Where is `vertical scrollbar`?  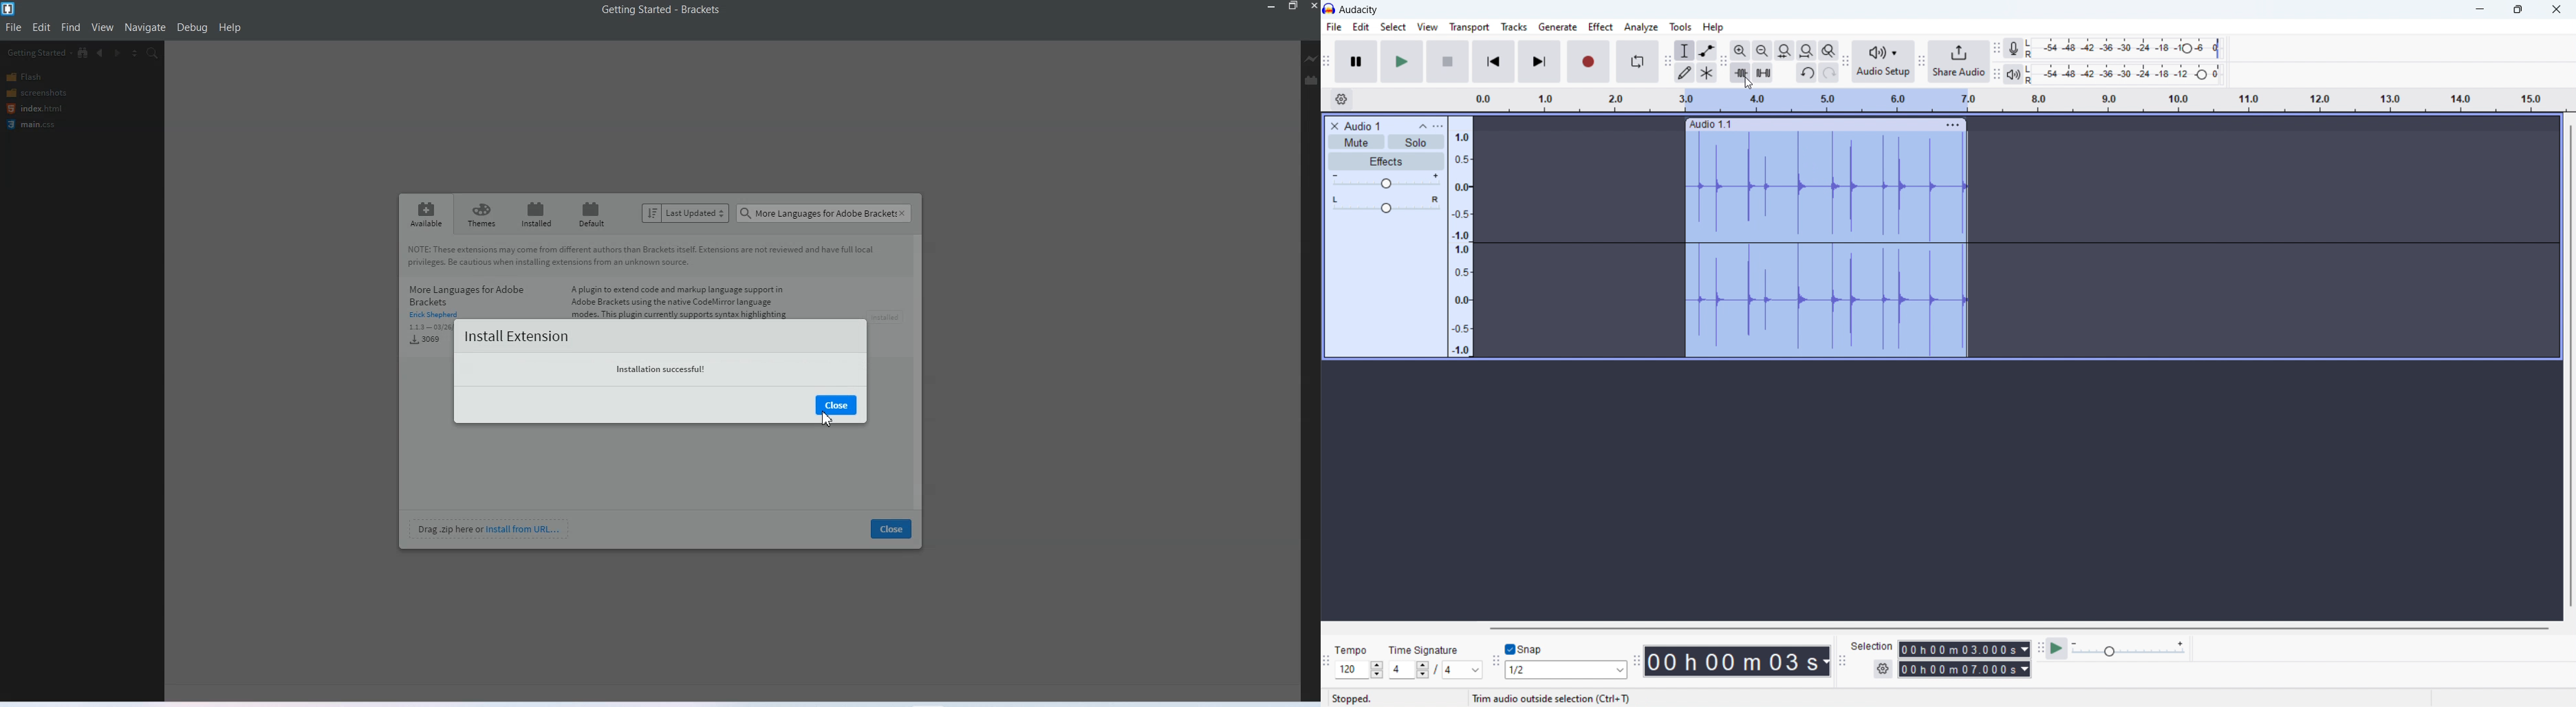
vertical scrollbar is located at coordinates (2569, 366).